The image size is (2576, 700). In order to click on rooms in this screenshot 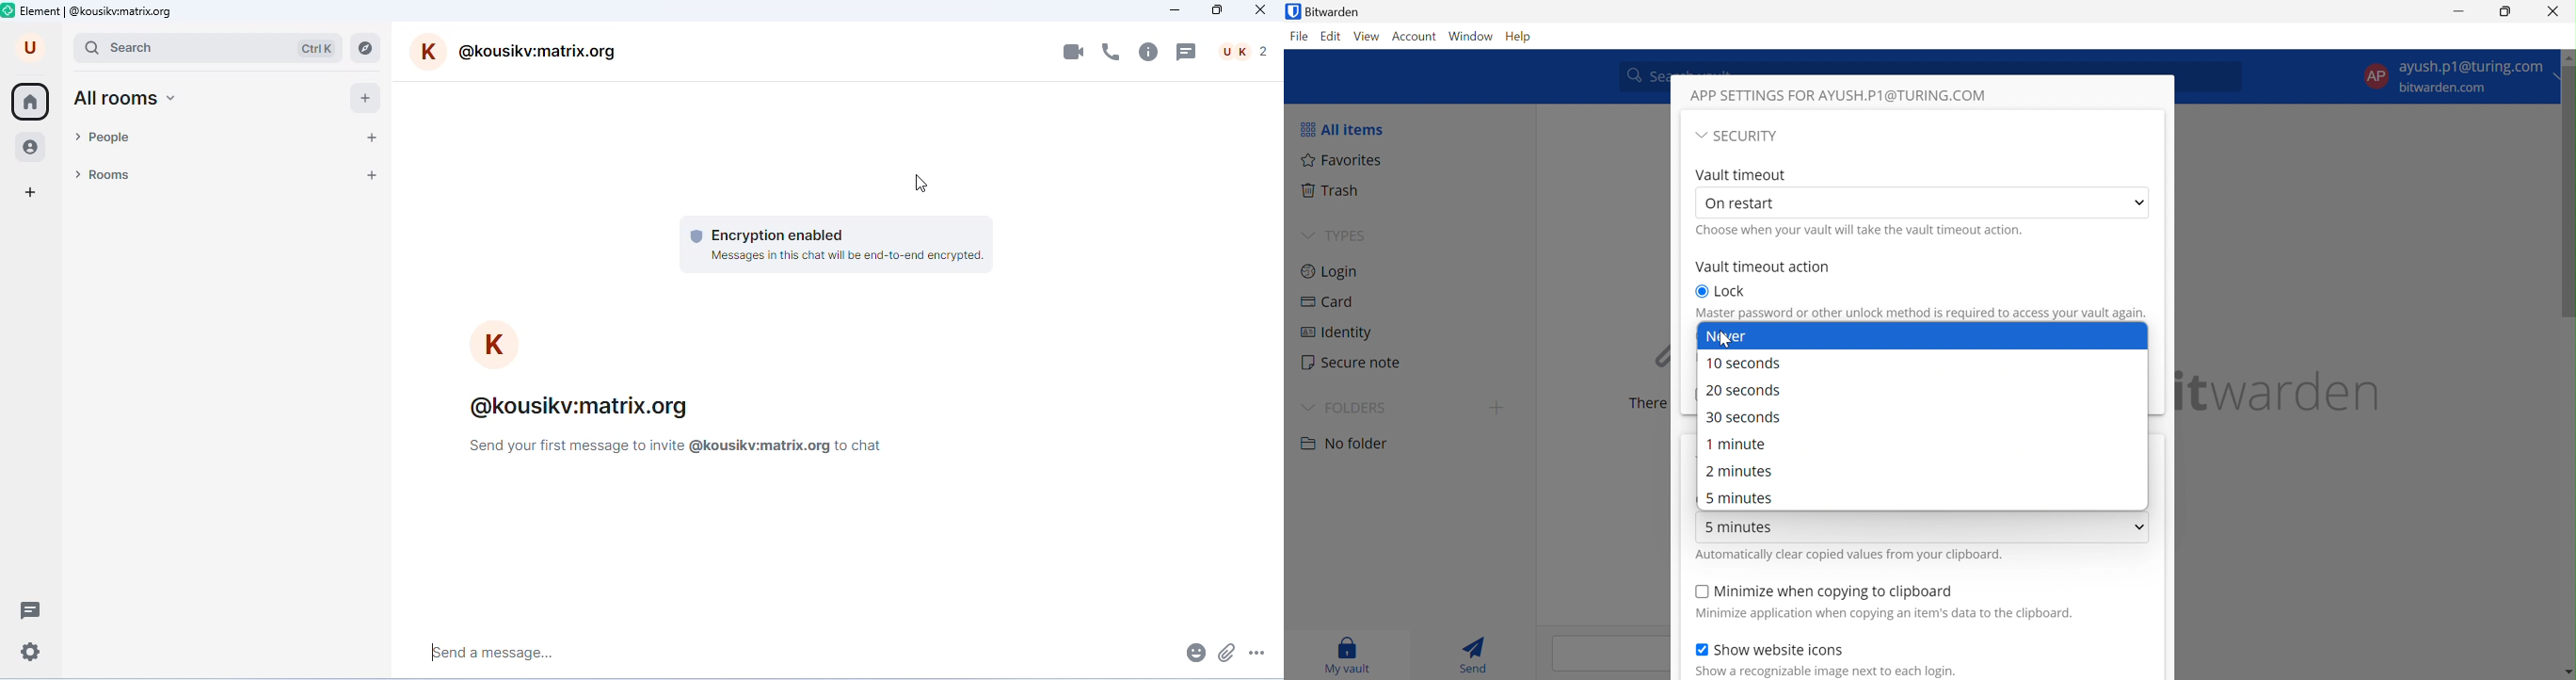, I will do `click(102, 174)`.